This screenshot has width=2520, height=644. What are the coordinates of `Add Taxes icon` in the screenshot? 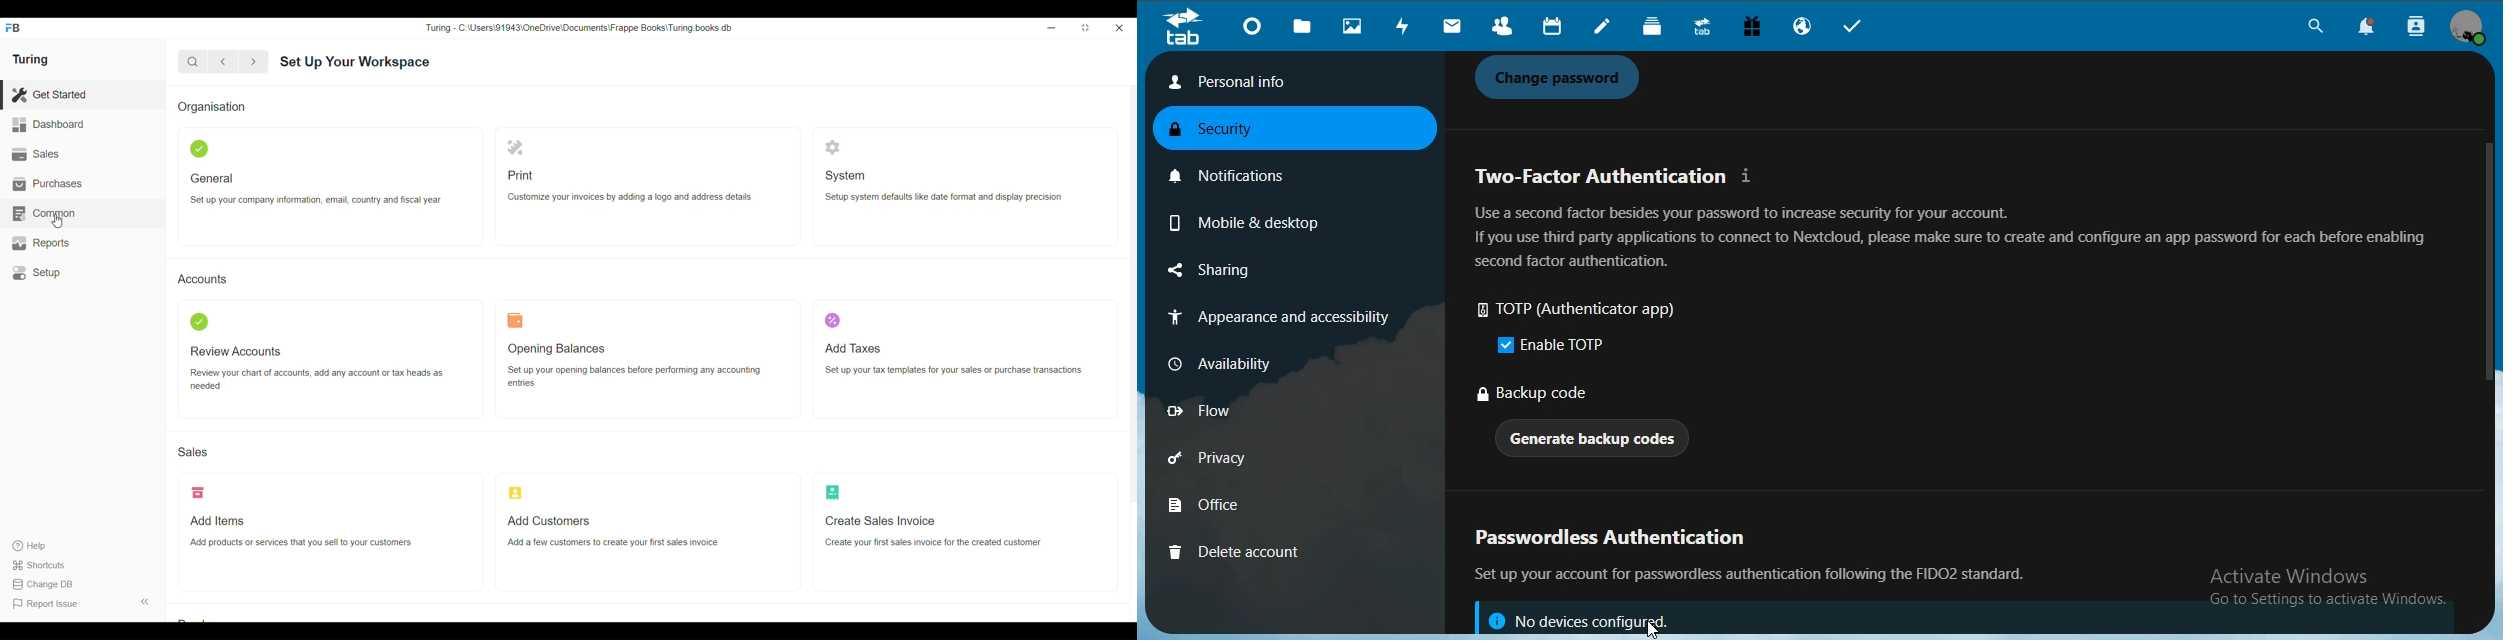 It's located at (833, 321).